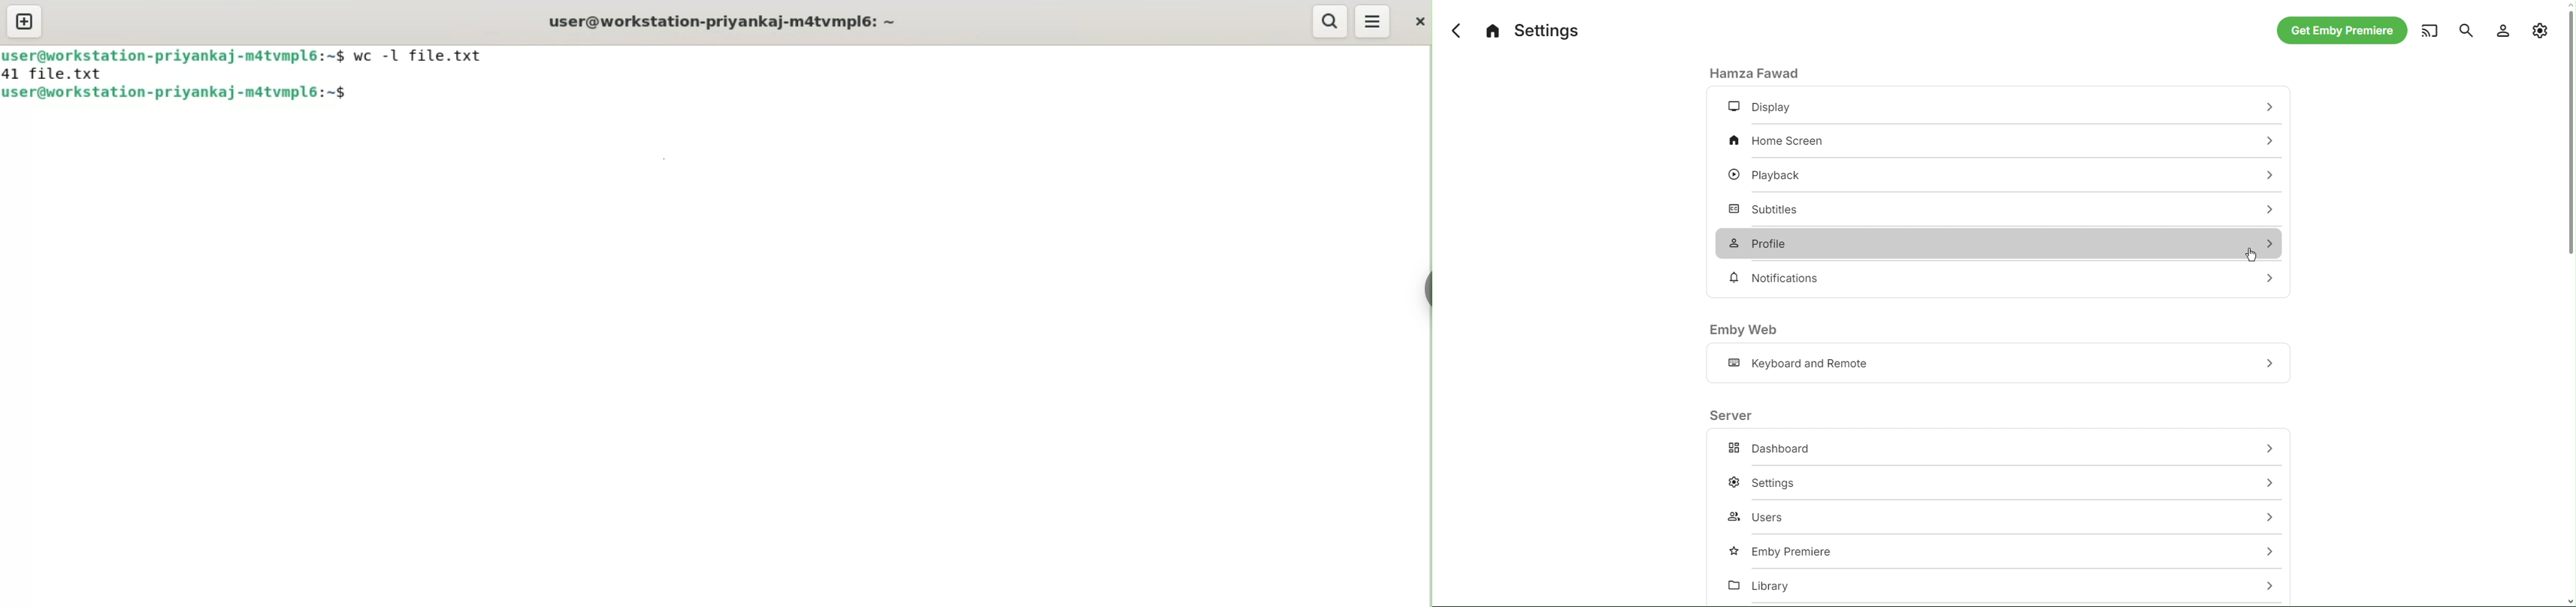 This screenshot has height=616, width=2576. I want to click on Dashboard, so click(1769, 449).